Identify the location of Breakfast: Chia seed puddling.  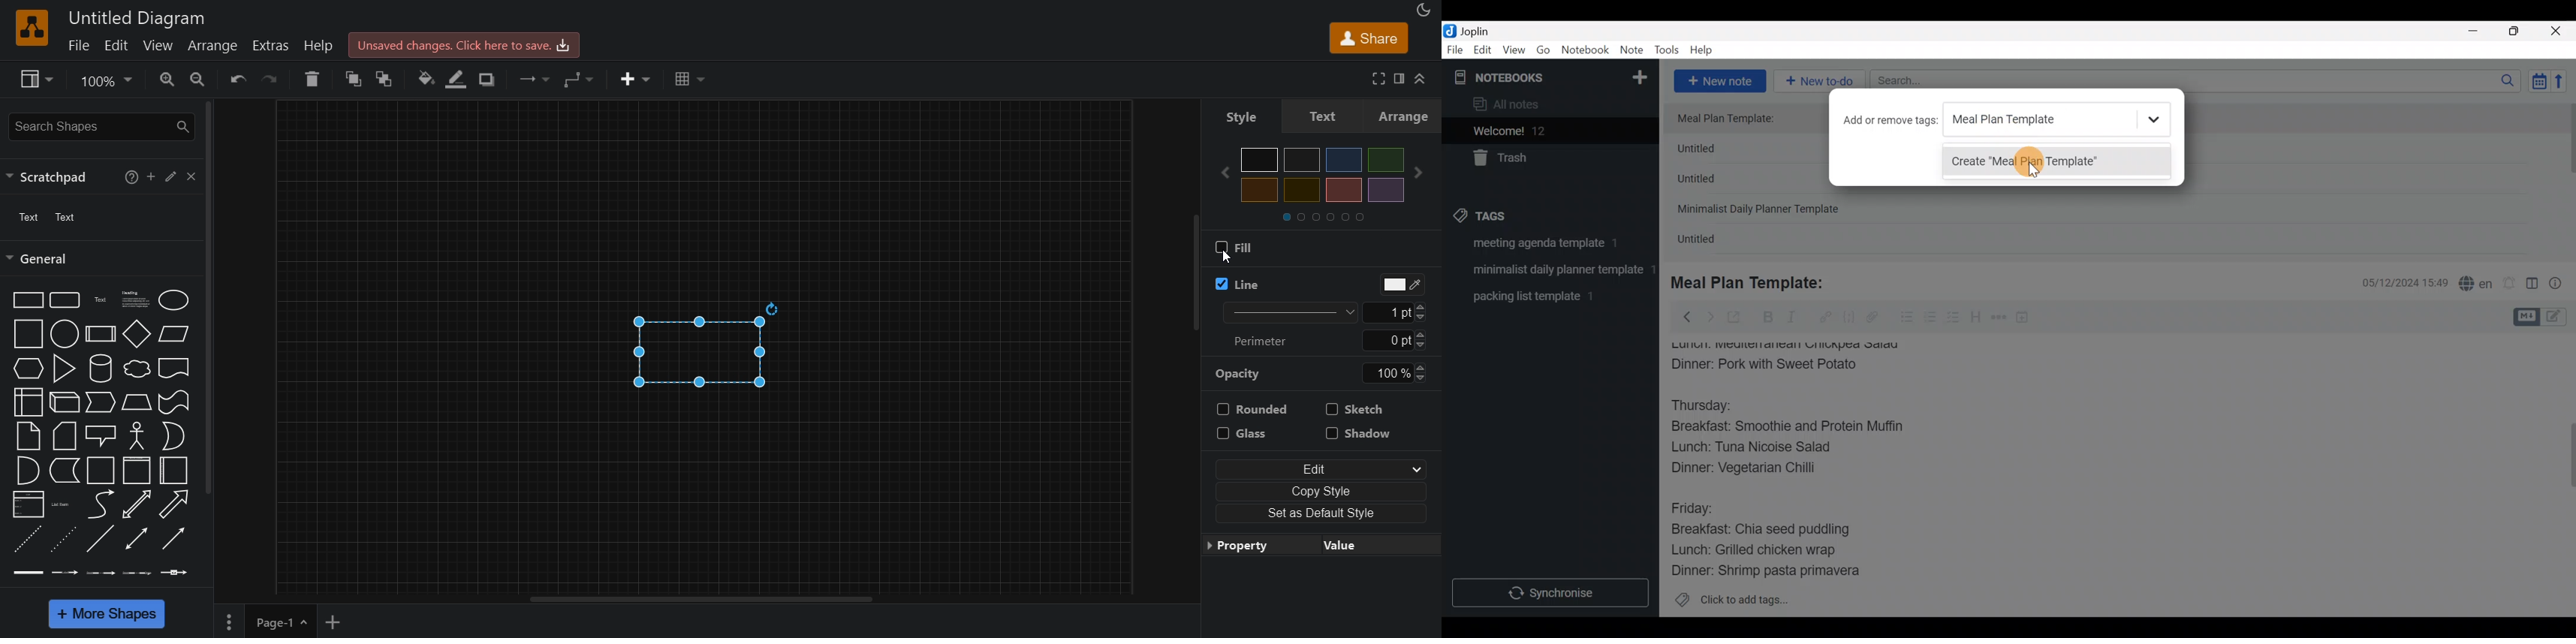
(1767, 529).